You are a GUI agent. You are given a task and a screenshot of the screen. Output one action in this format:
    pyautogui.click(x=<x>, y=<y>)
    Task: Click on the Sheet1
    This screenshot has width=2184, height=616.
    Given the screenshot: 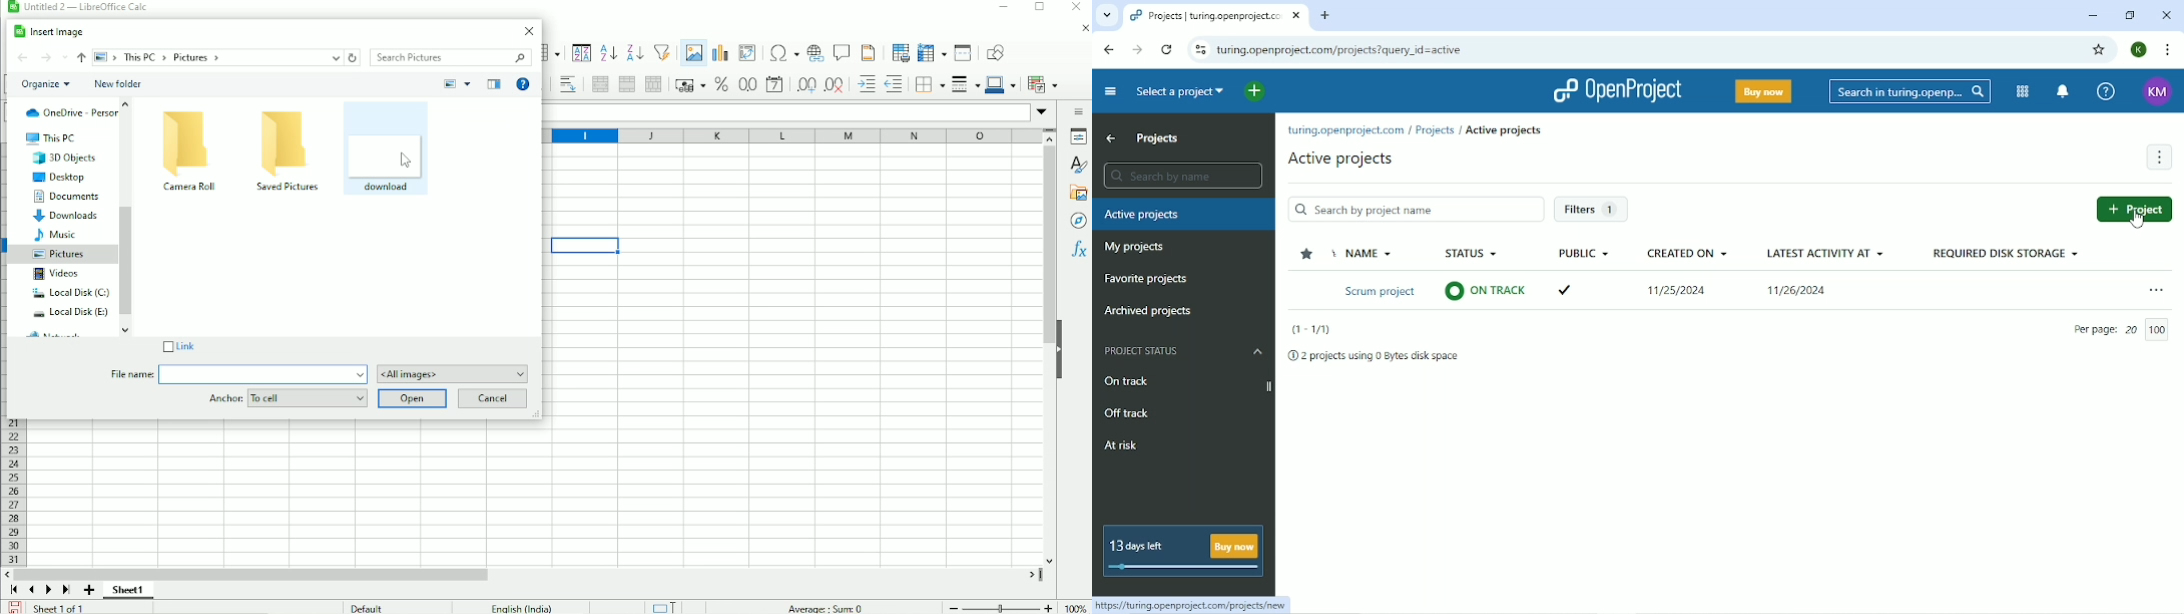 What is the action you would take?
    pyautogui.click(x=134, y=590)
    